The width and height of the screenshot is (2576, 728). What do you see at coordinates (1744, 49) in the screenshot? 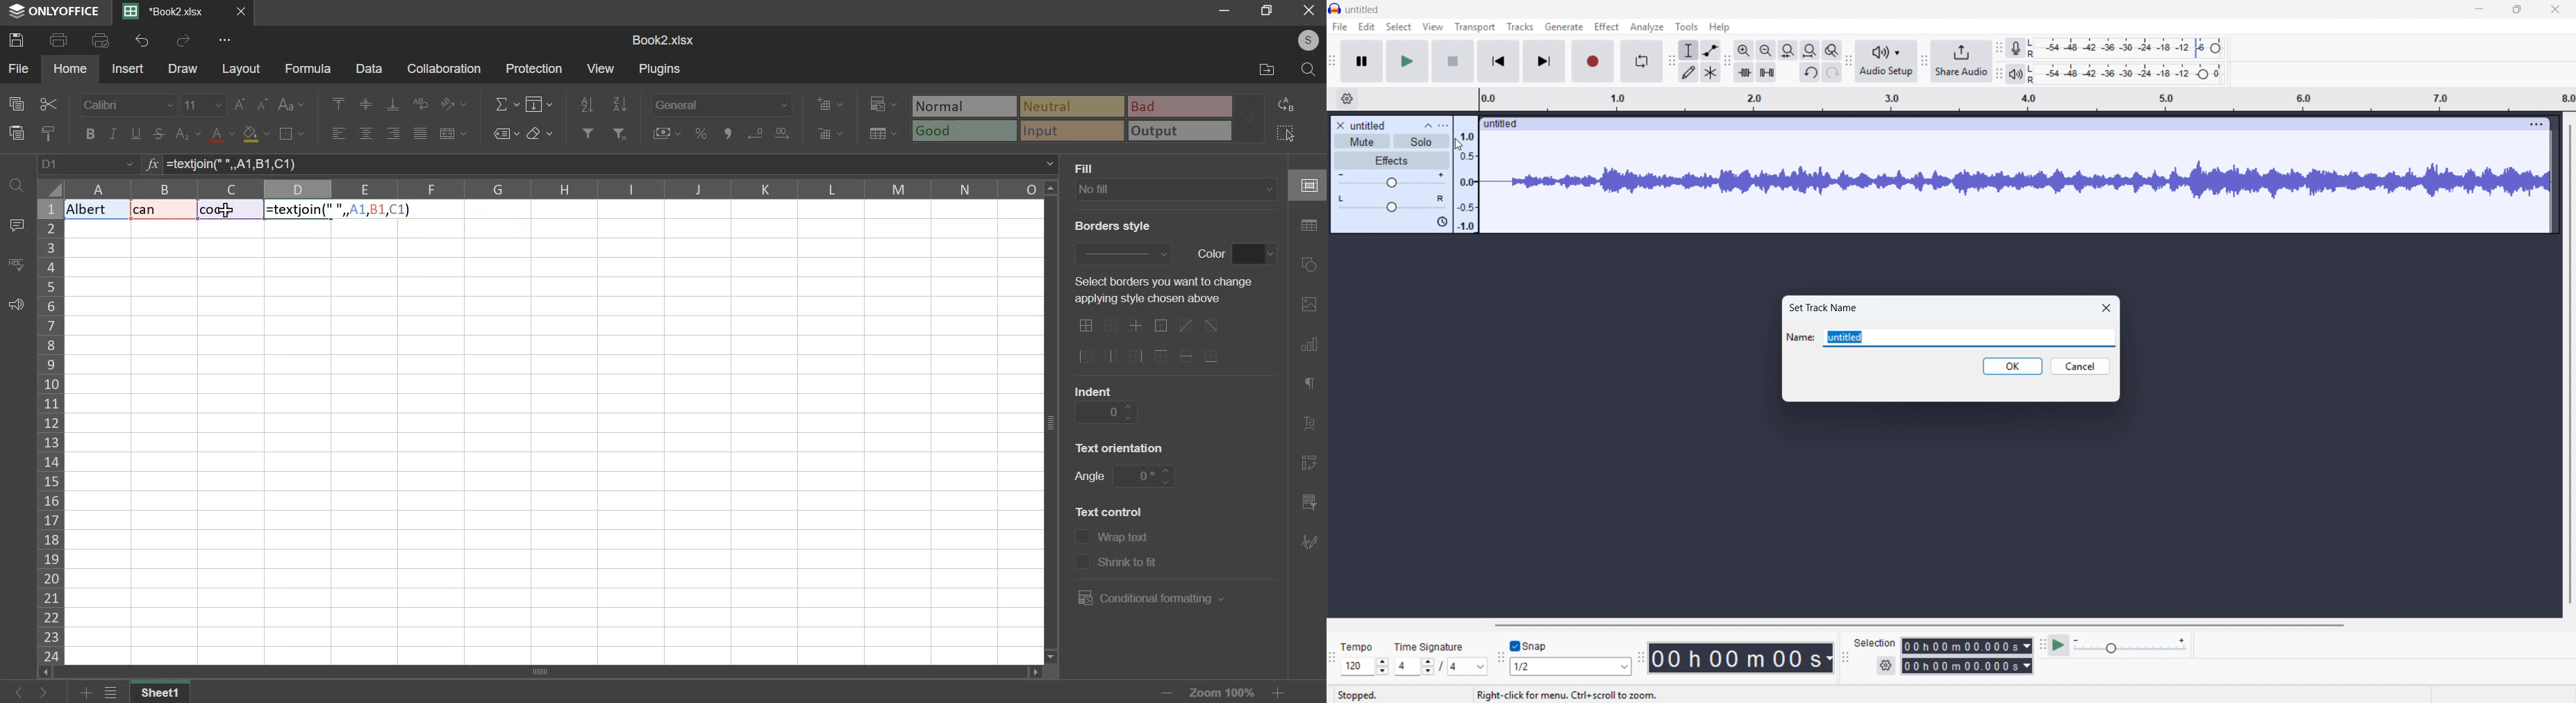
I see `Zoom in ` at bounding box center [1744, 49].